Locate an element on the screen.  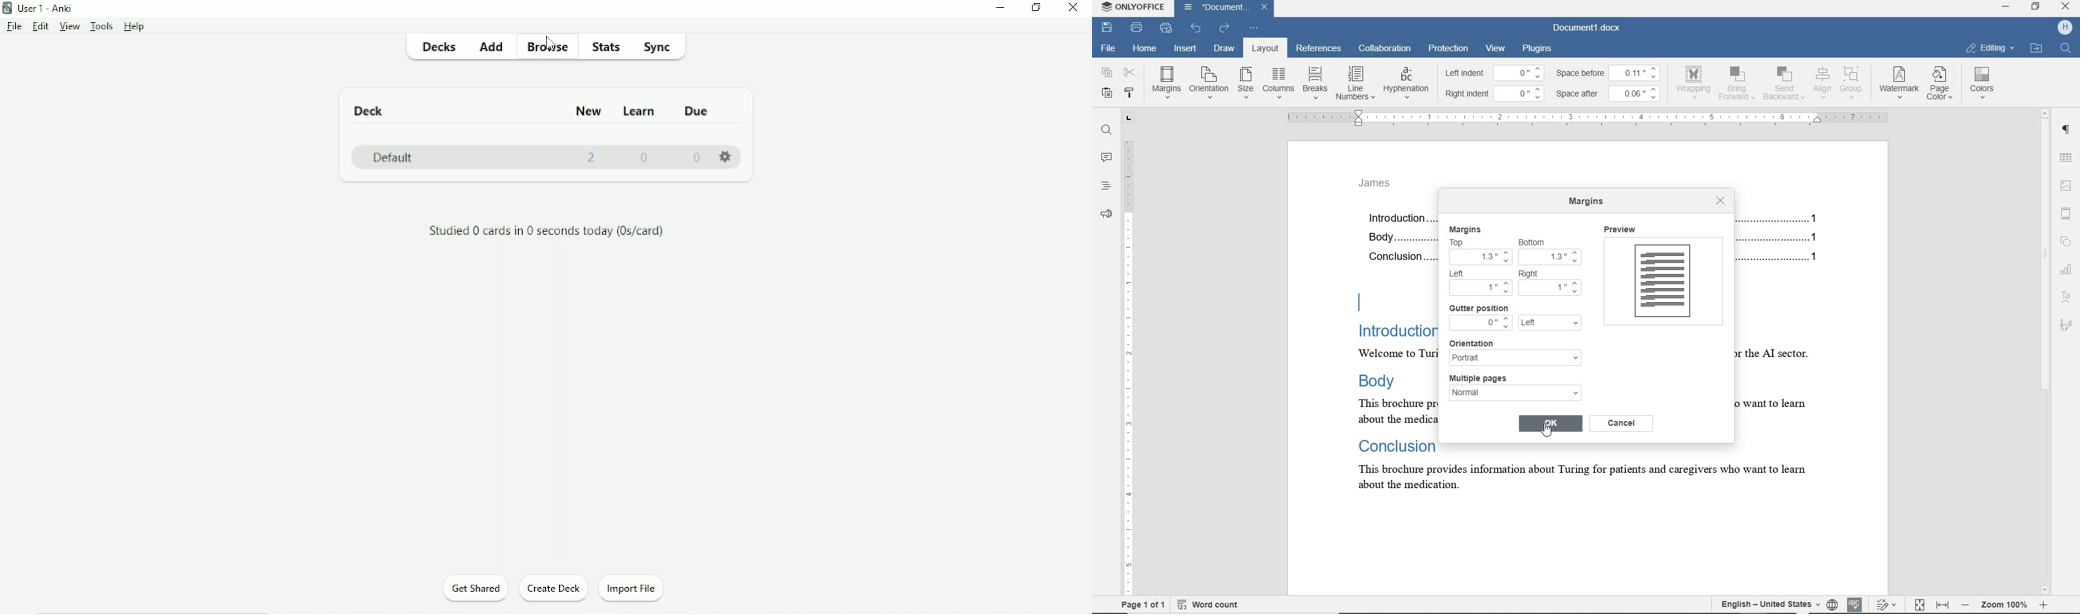
find is located at coordinates (1107, 132).